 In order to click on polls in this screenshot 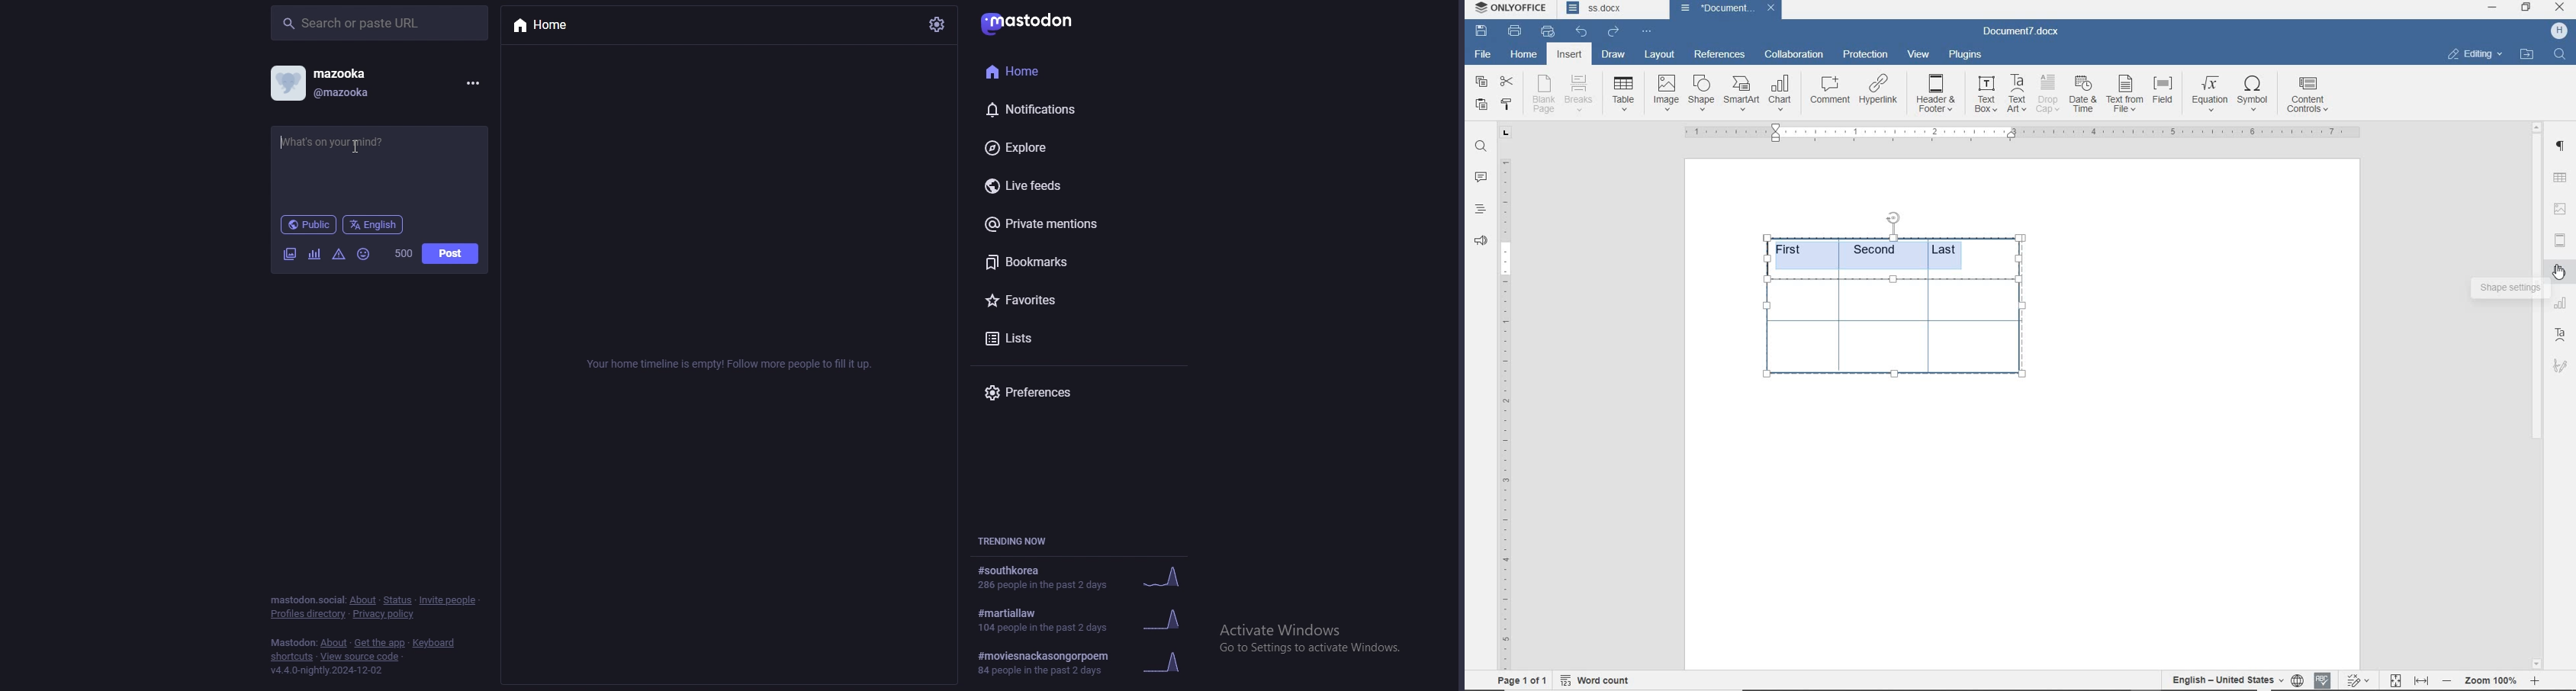, I will do `click(316, 256)`.